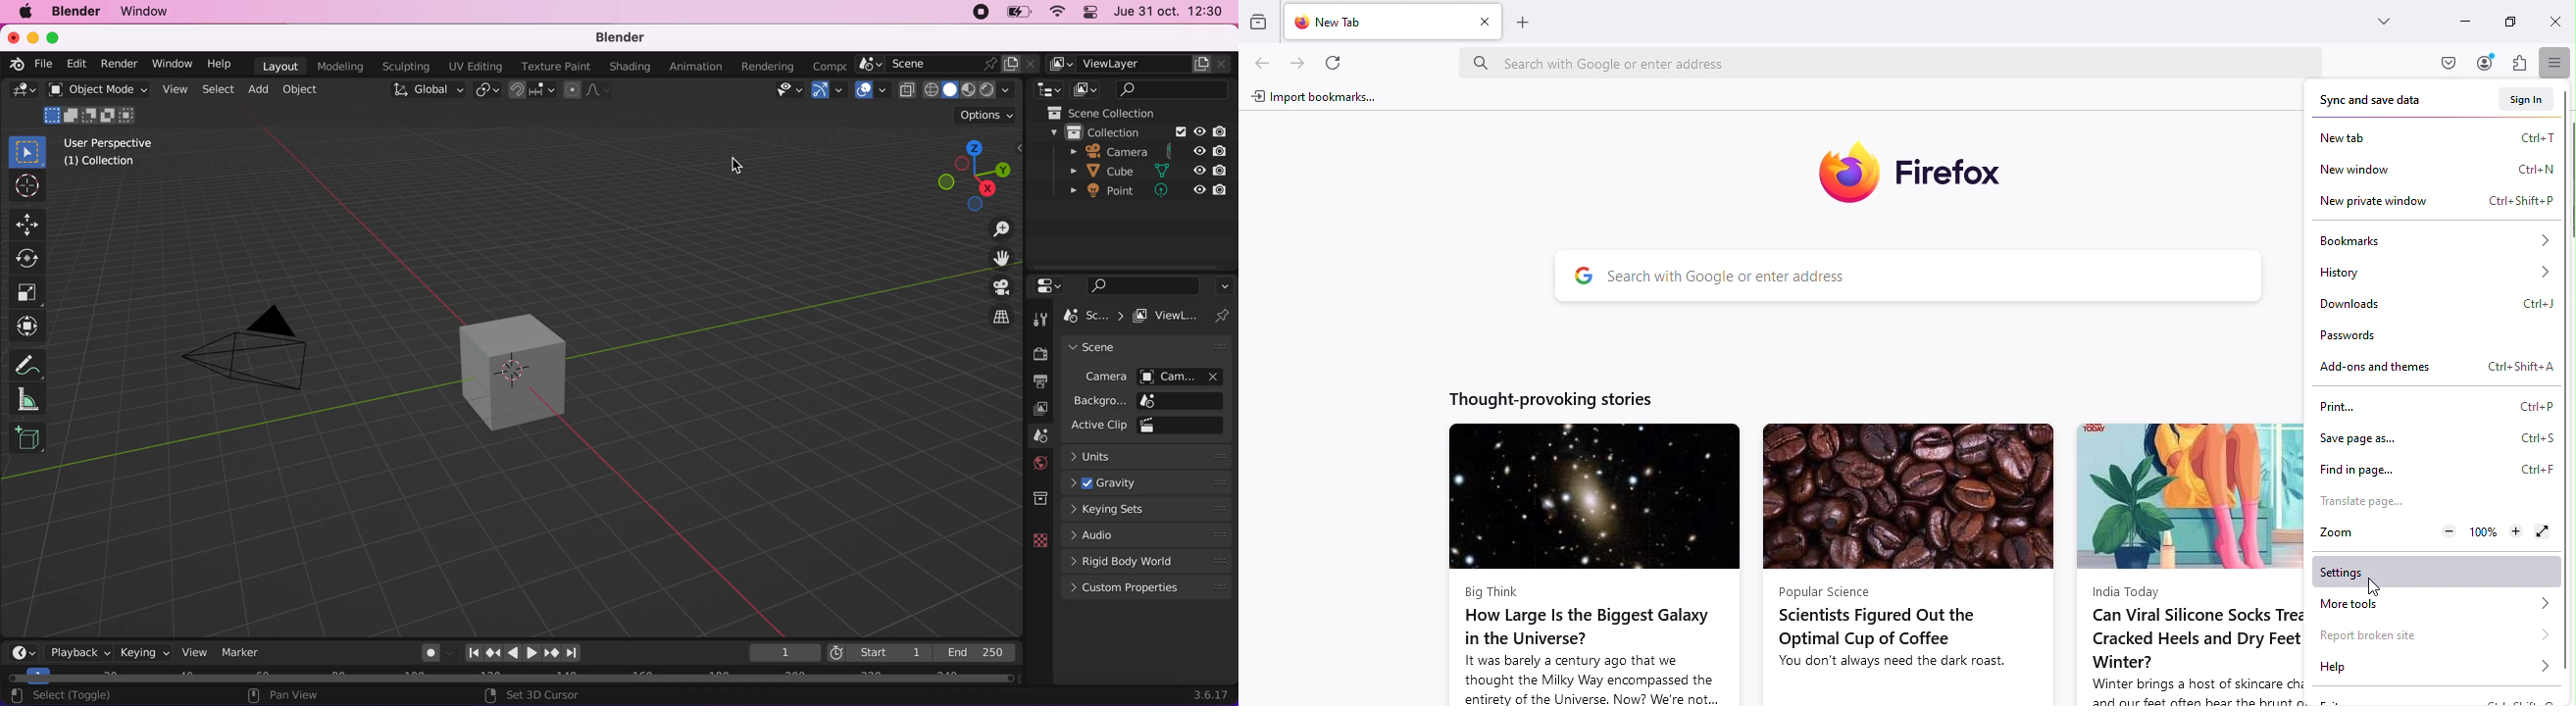 The width and height of the screenshot is (2576, 728). What do you see at coordinates (1092, 13) in the screenshot?
I see `panel control` at bounding box center [1092, 13].